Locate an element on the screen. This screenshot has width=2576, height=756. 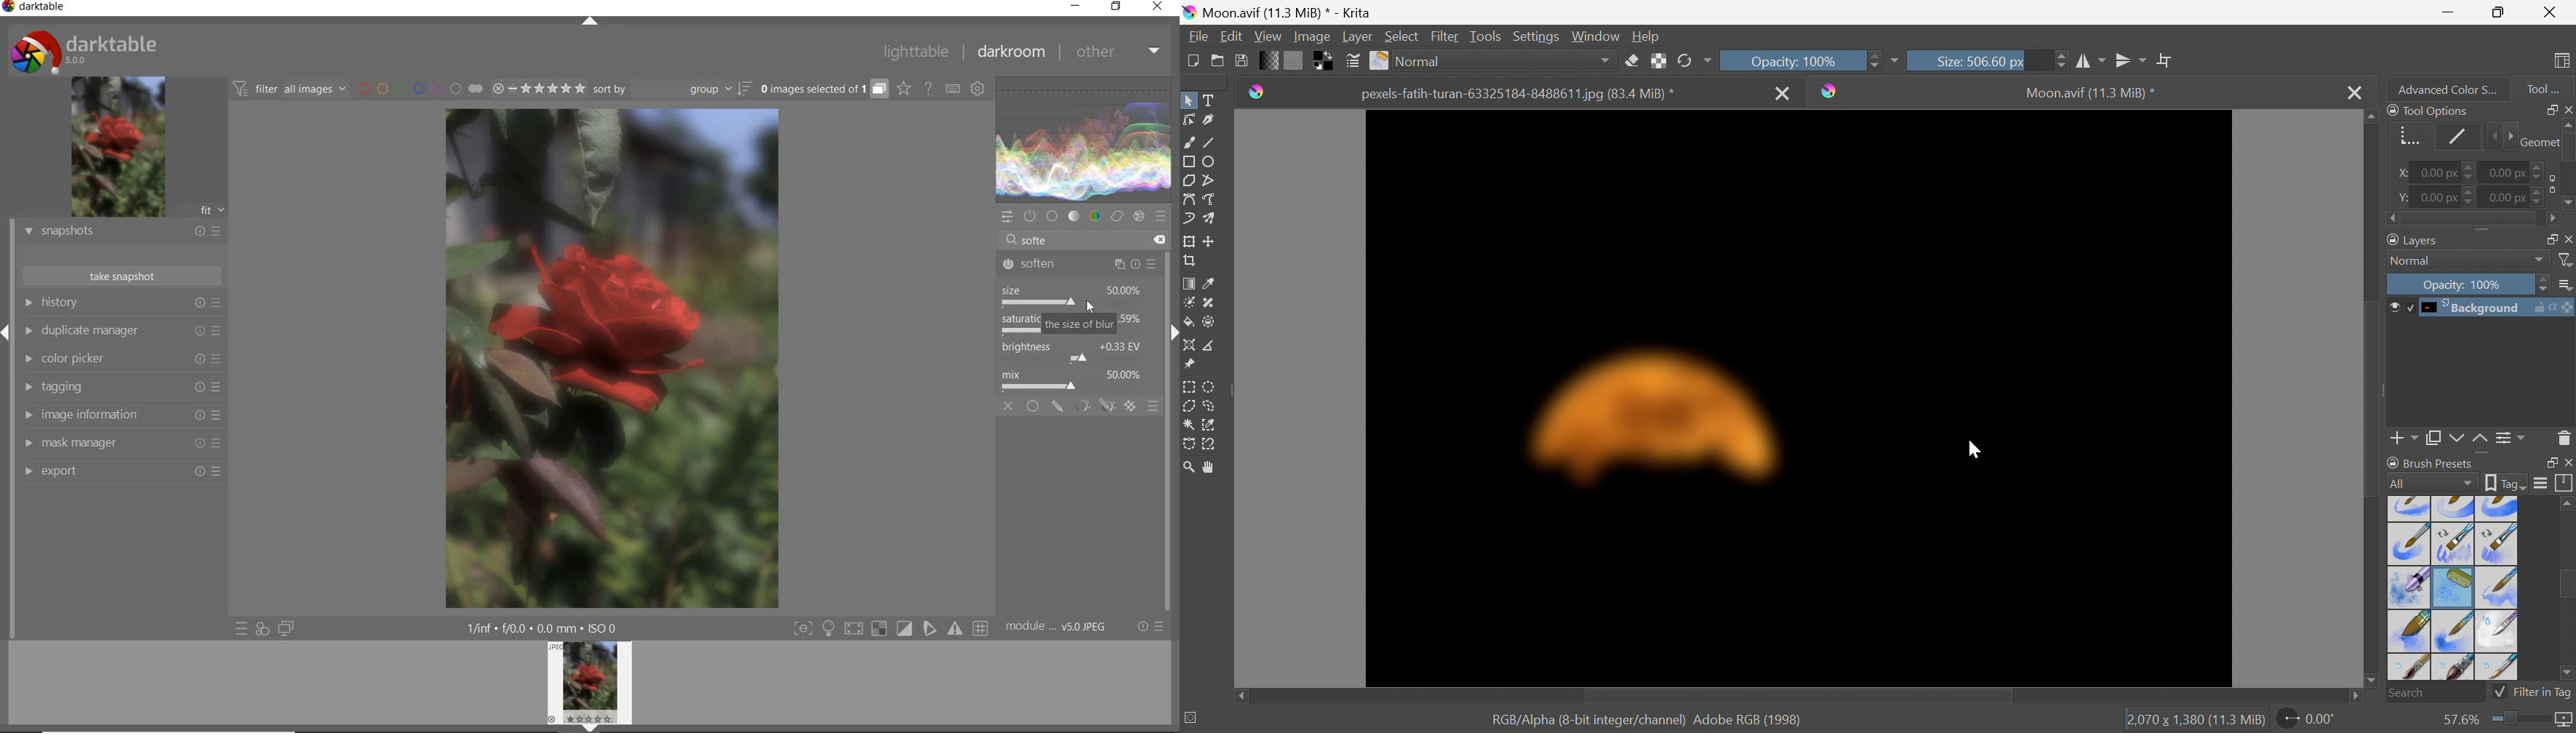
Scroll right is located at coordinates (2358, 697).